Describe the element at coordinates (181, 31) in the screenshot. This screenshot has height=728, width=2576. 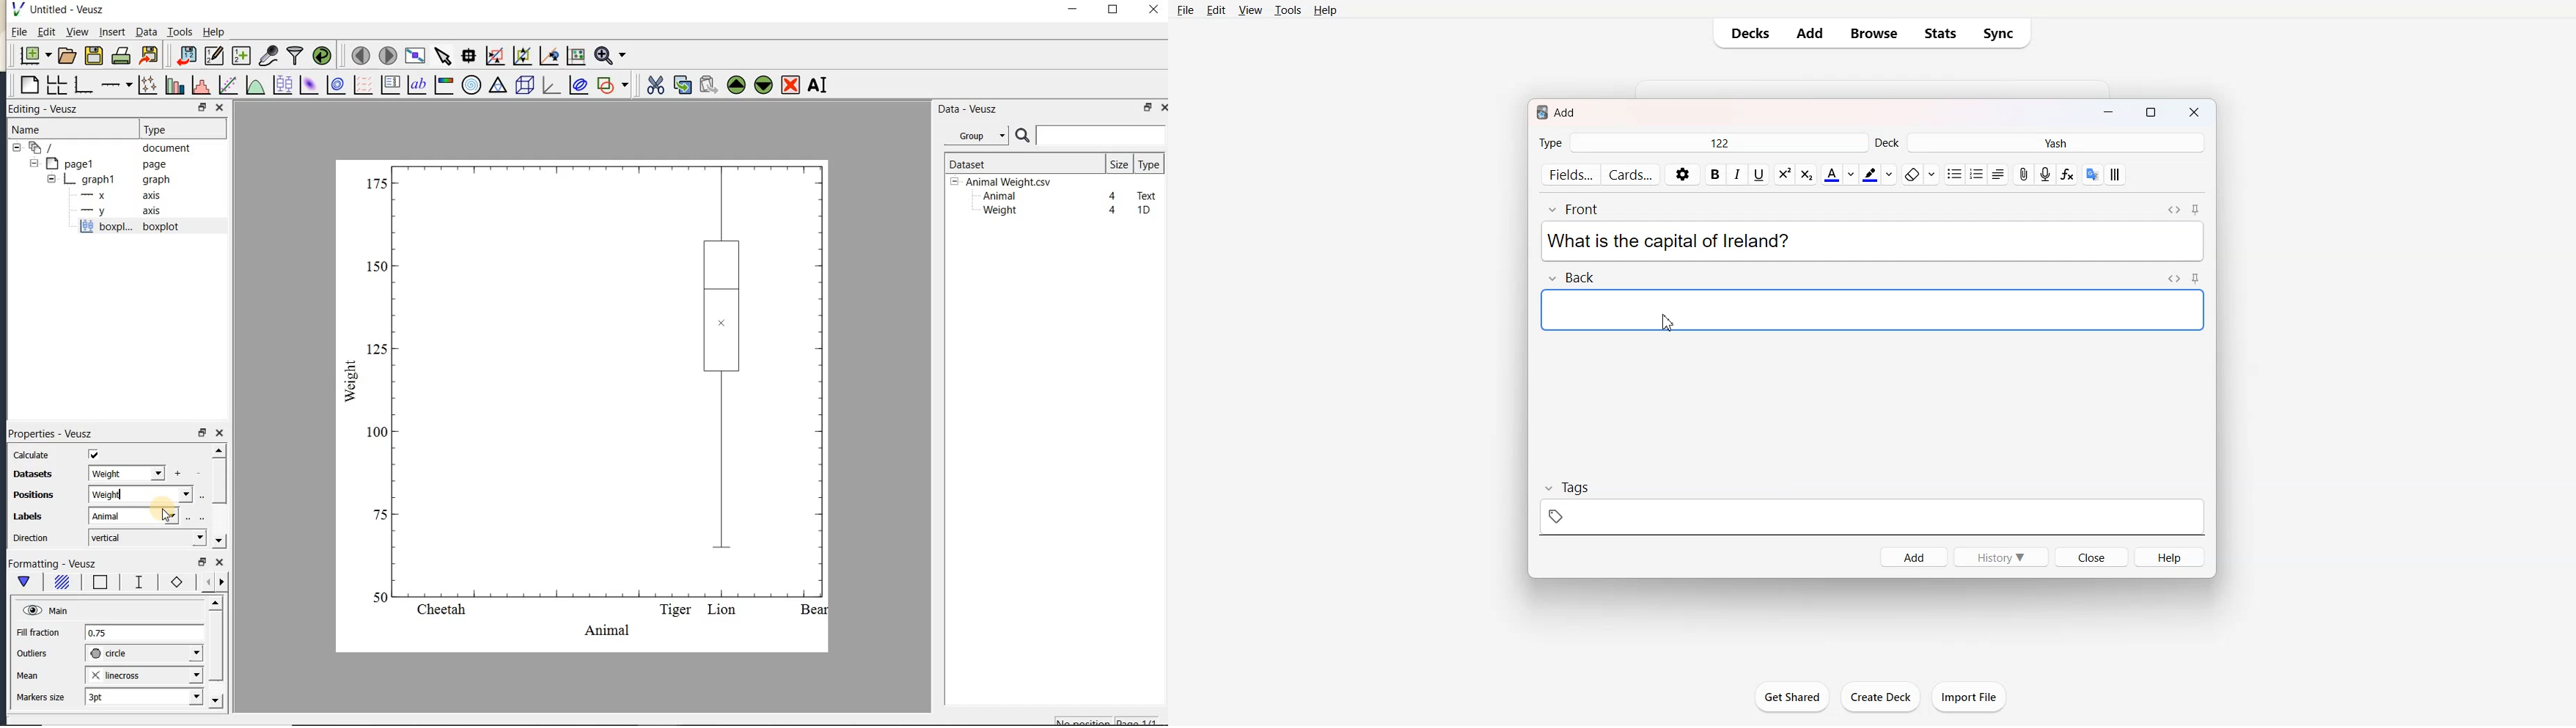
I see `Tools` at that location.